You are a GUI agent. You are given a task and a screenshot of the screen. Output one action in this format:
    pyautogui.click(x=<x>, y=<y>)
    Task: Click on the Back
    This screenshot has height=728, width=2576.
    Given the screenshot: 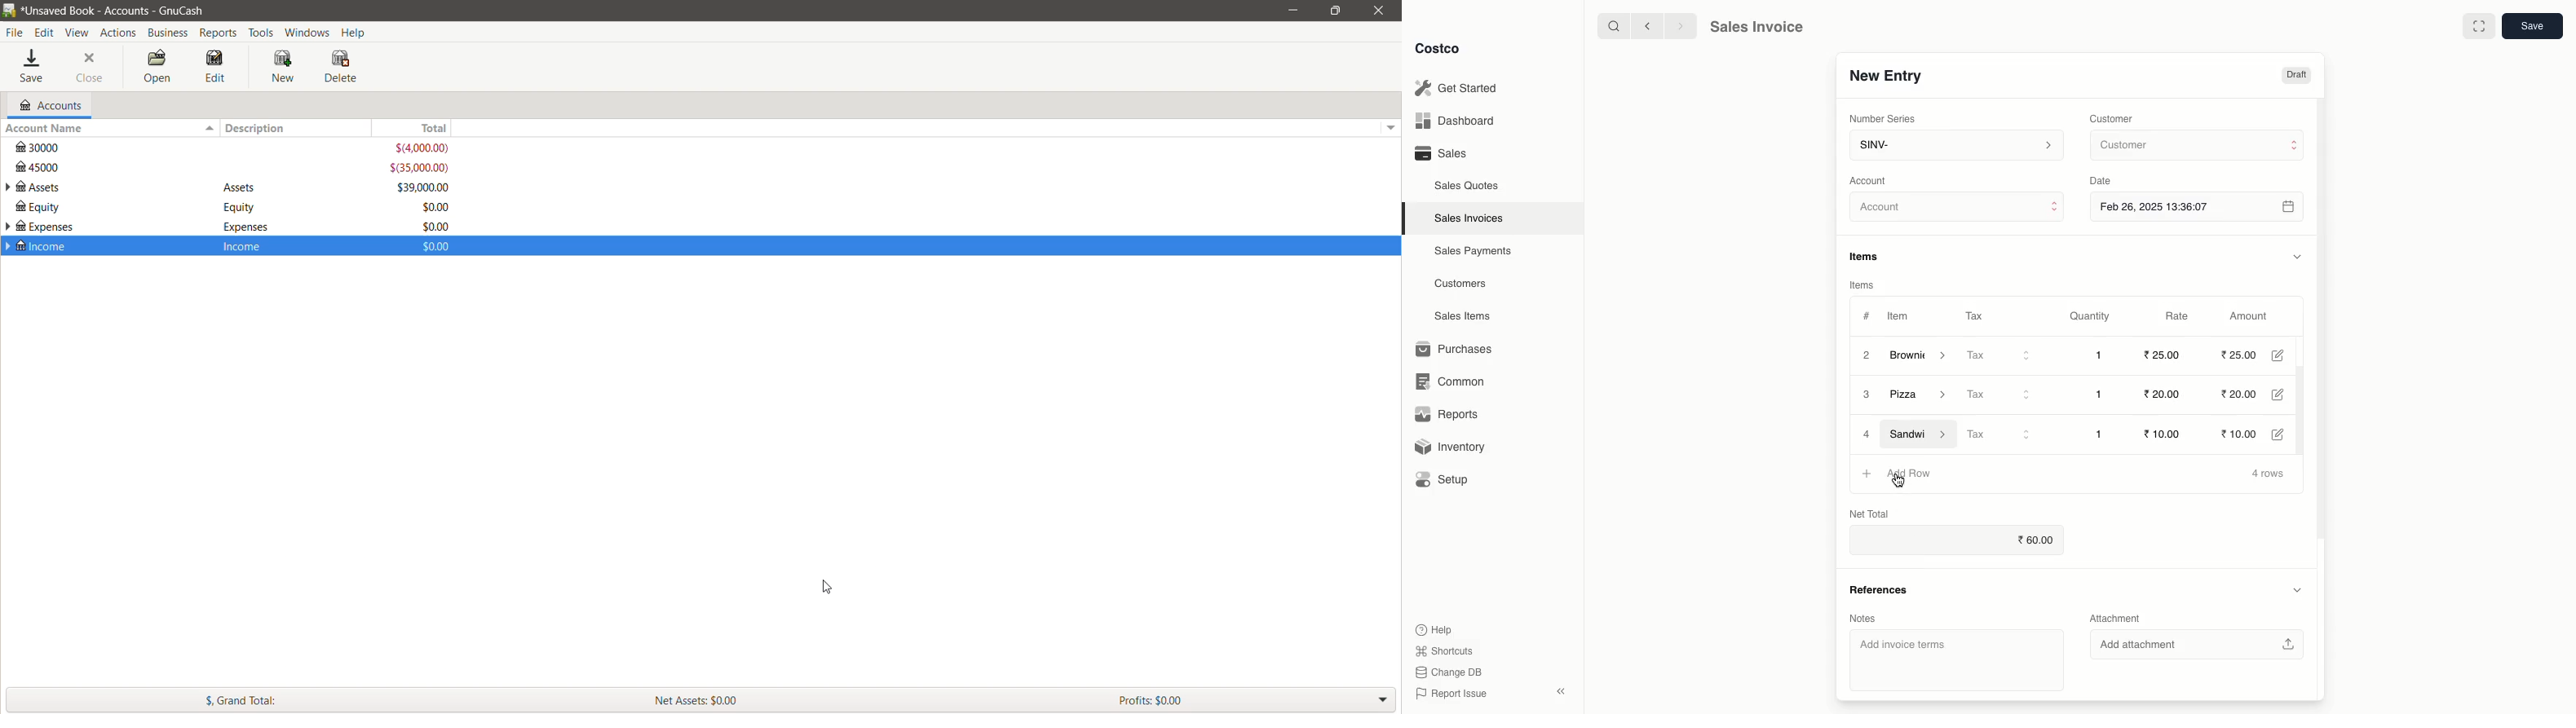 What is the action you would take?
    pyautogui.click(x=1646, y=26)
    